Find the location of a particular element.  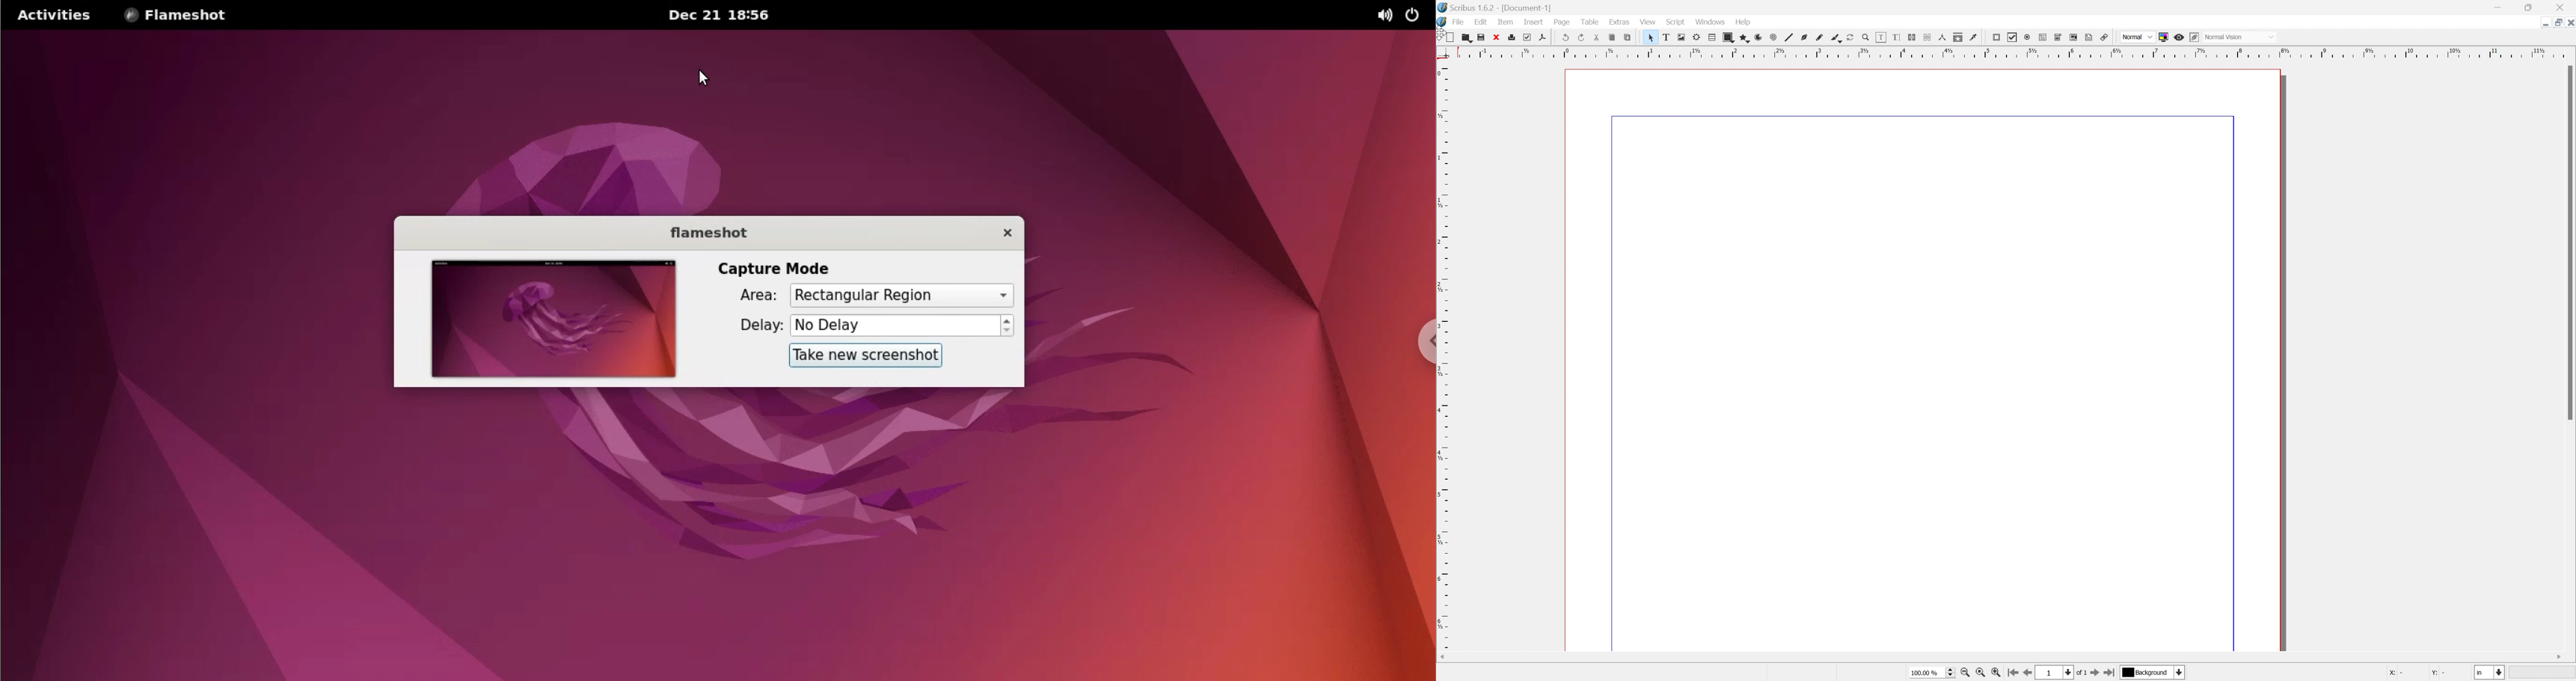

freehand line is located at coordinates (1817, 37).